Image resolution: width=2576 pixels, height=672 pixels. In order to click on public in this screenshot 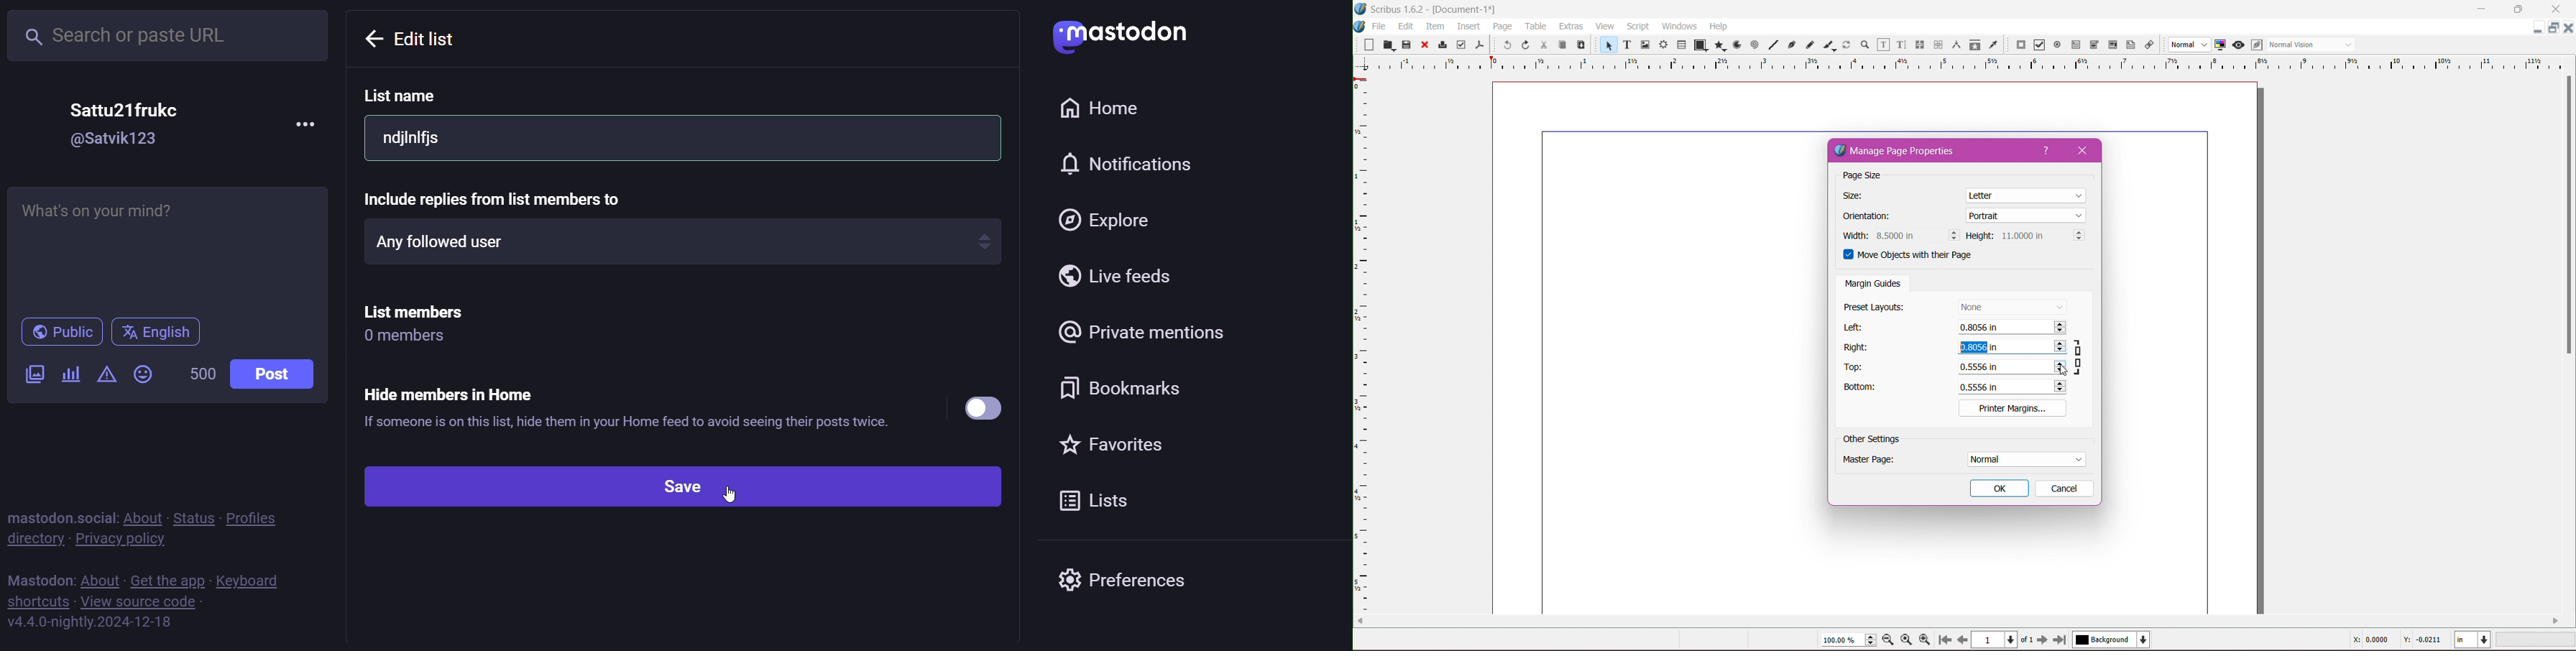, I will do `click(60, 331)`.